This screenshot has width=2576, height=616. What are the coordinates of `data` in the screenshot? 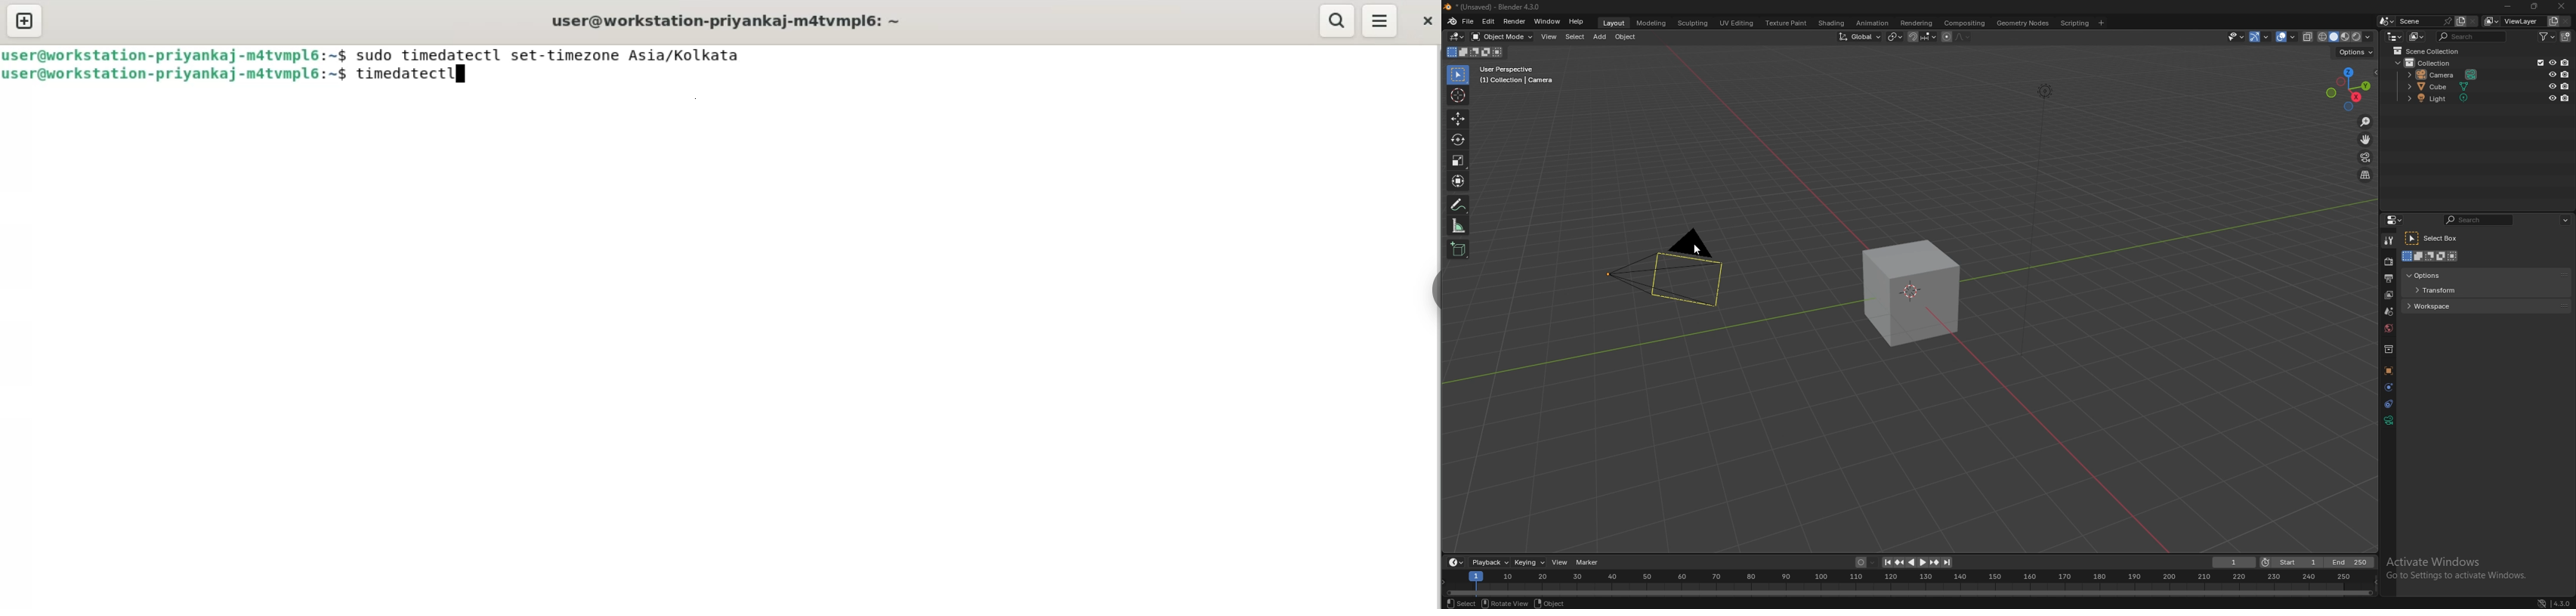 It's located at (2389, 420).